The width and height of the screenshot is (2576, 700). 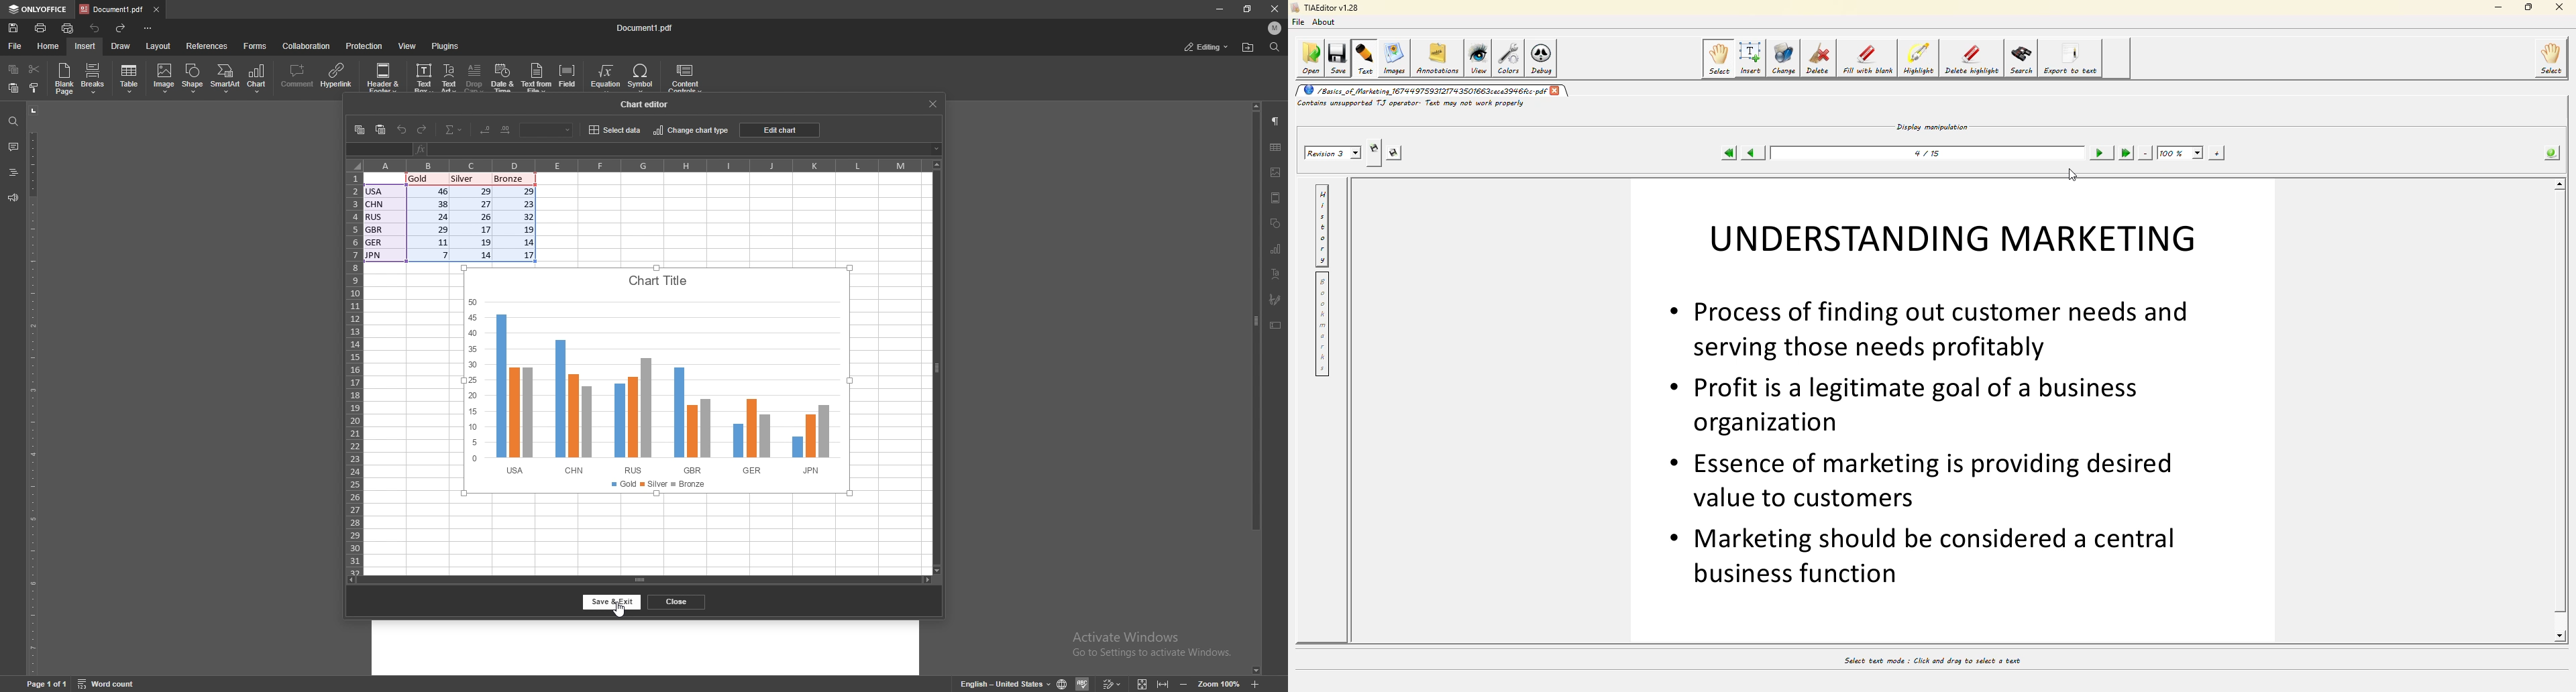 I want to click on 17, so click(x=480, y=229).